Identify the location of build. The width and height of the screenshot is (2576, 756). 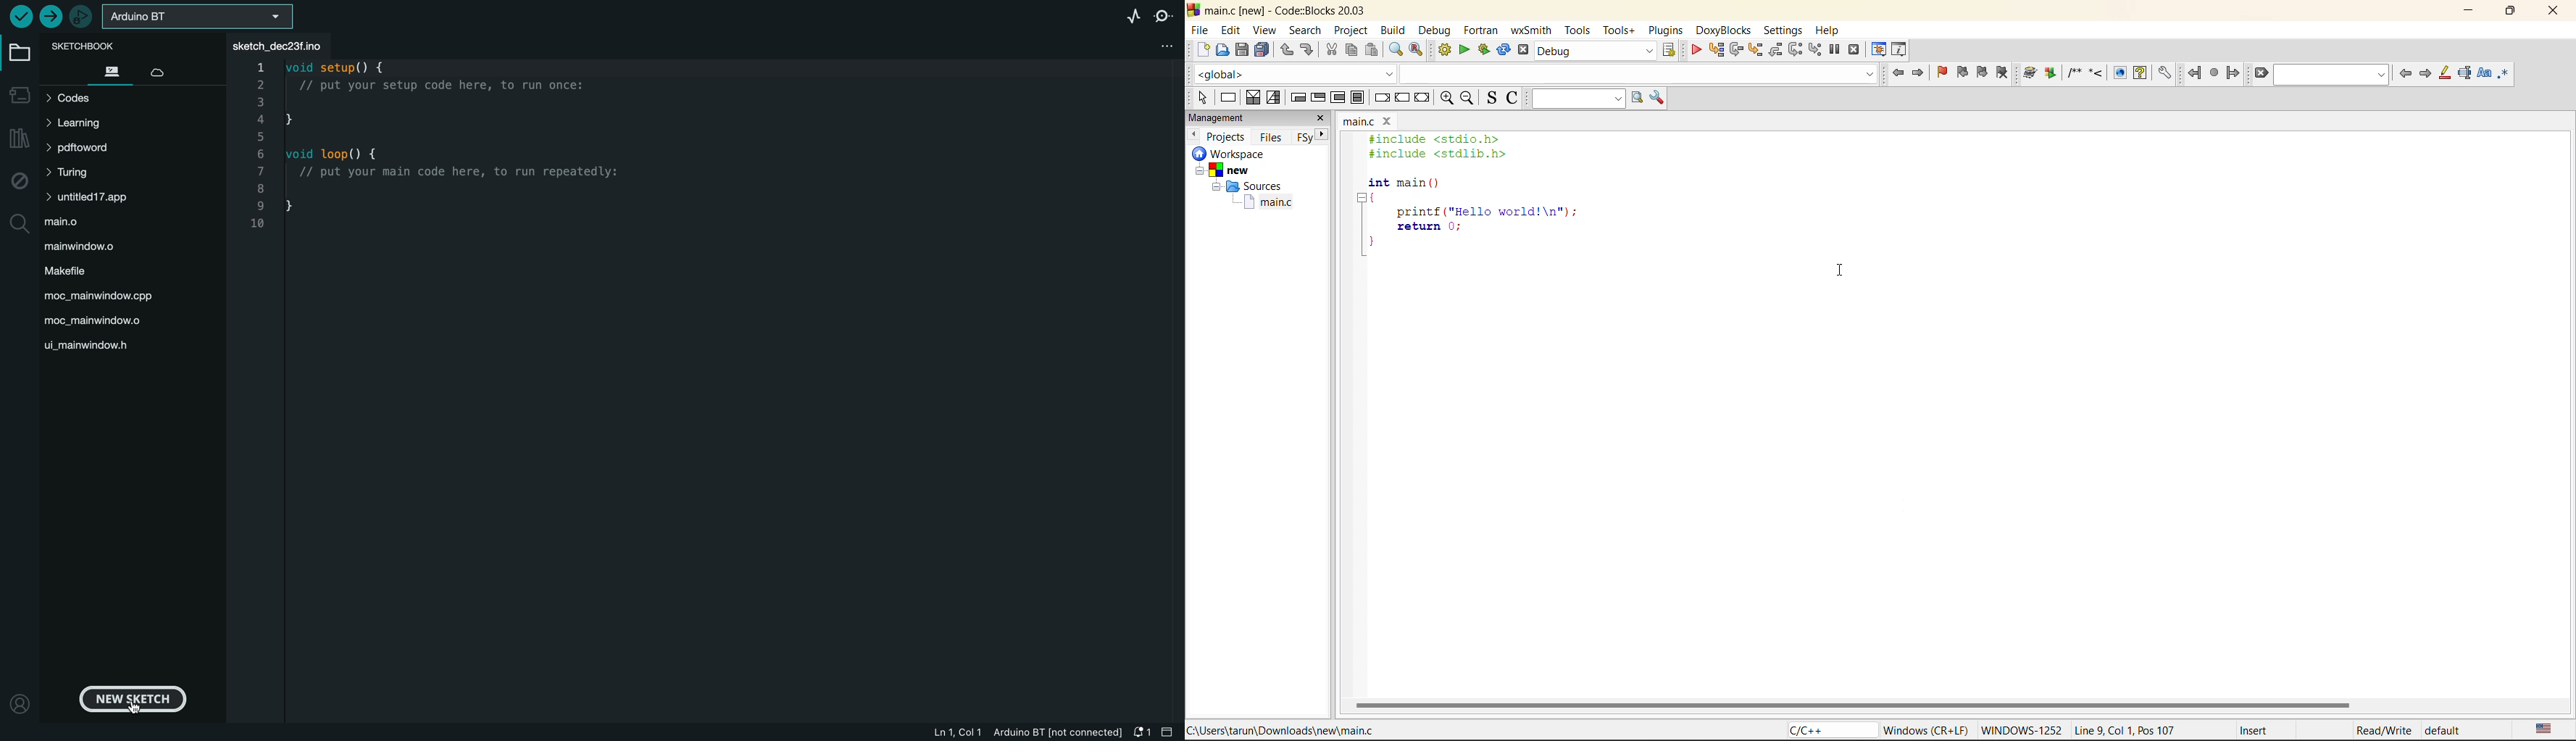
(1393, 30).